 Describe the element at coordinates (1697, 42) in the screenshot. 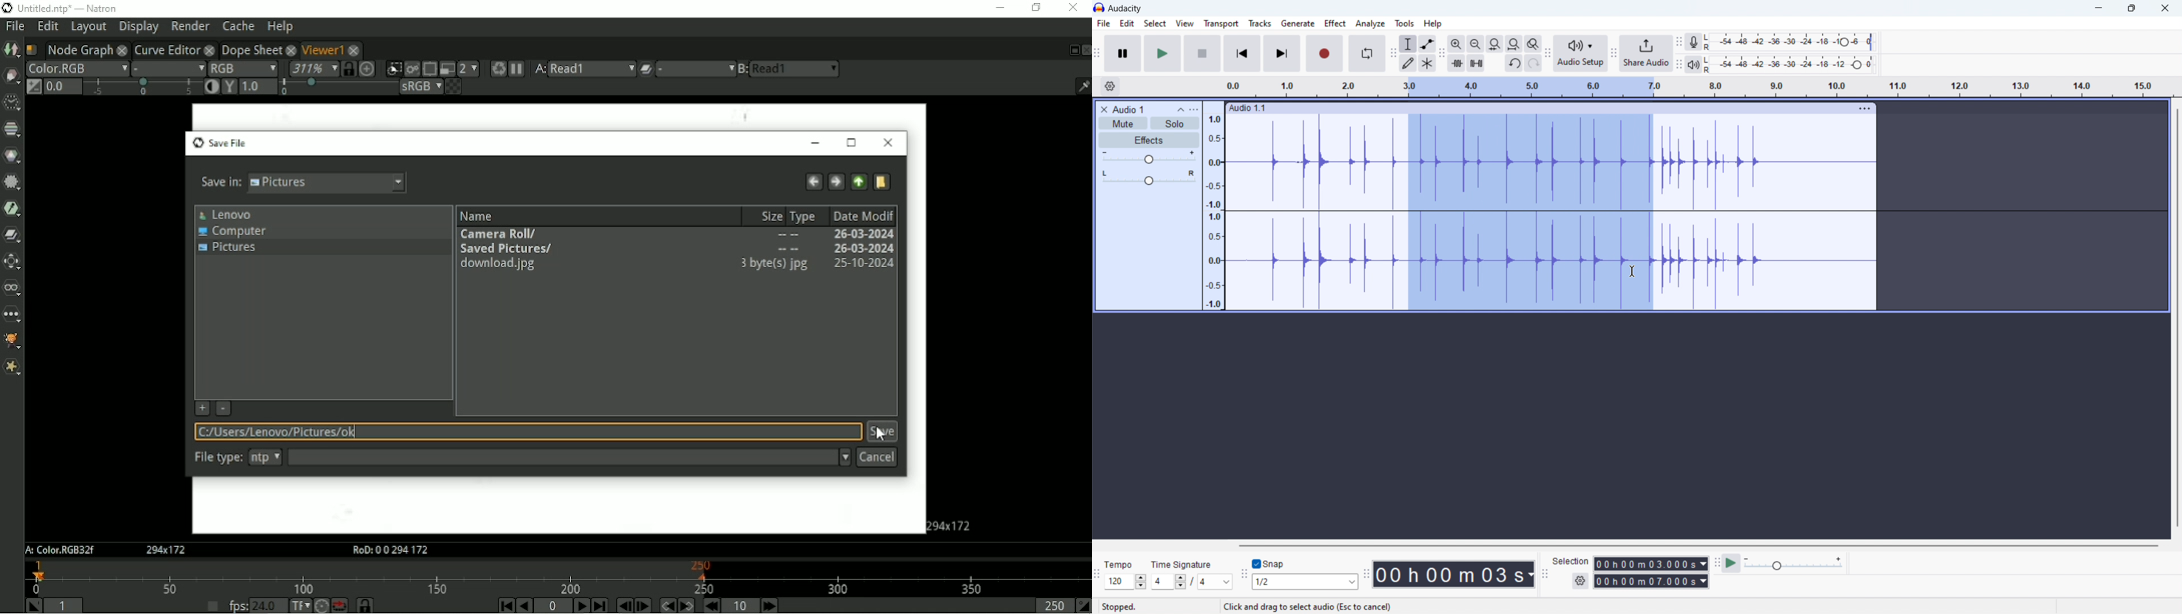

I see `recording meter` at that location.